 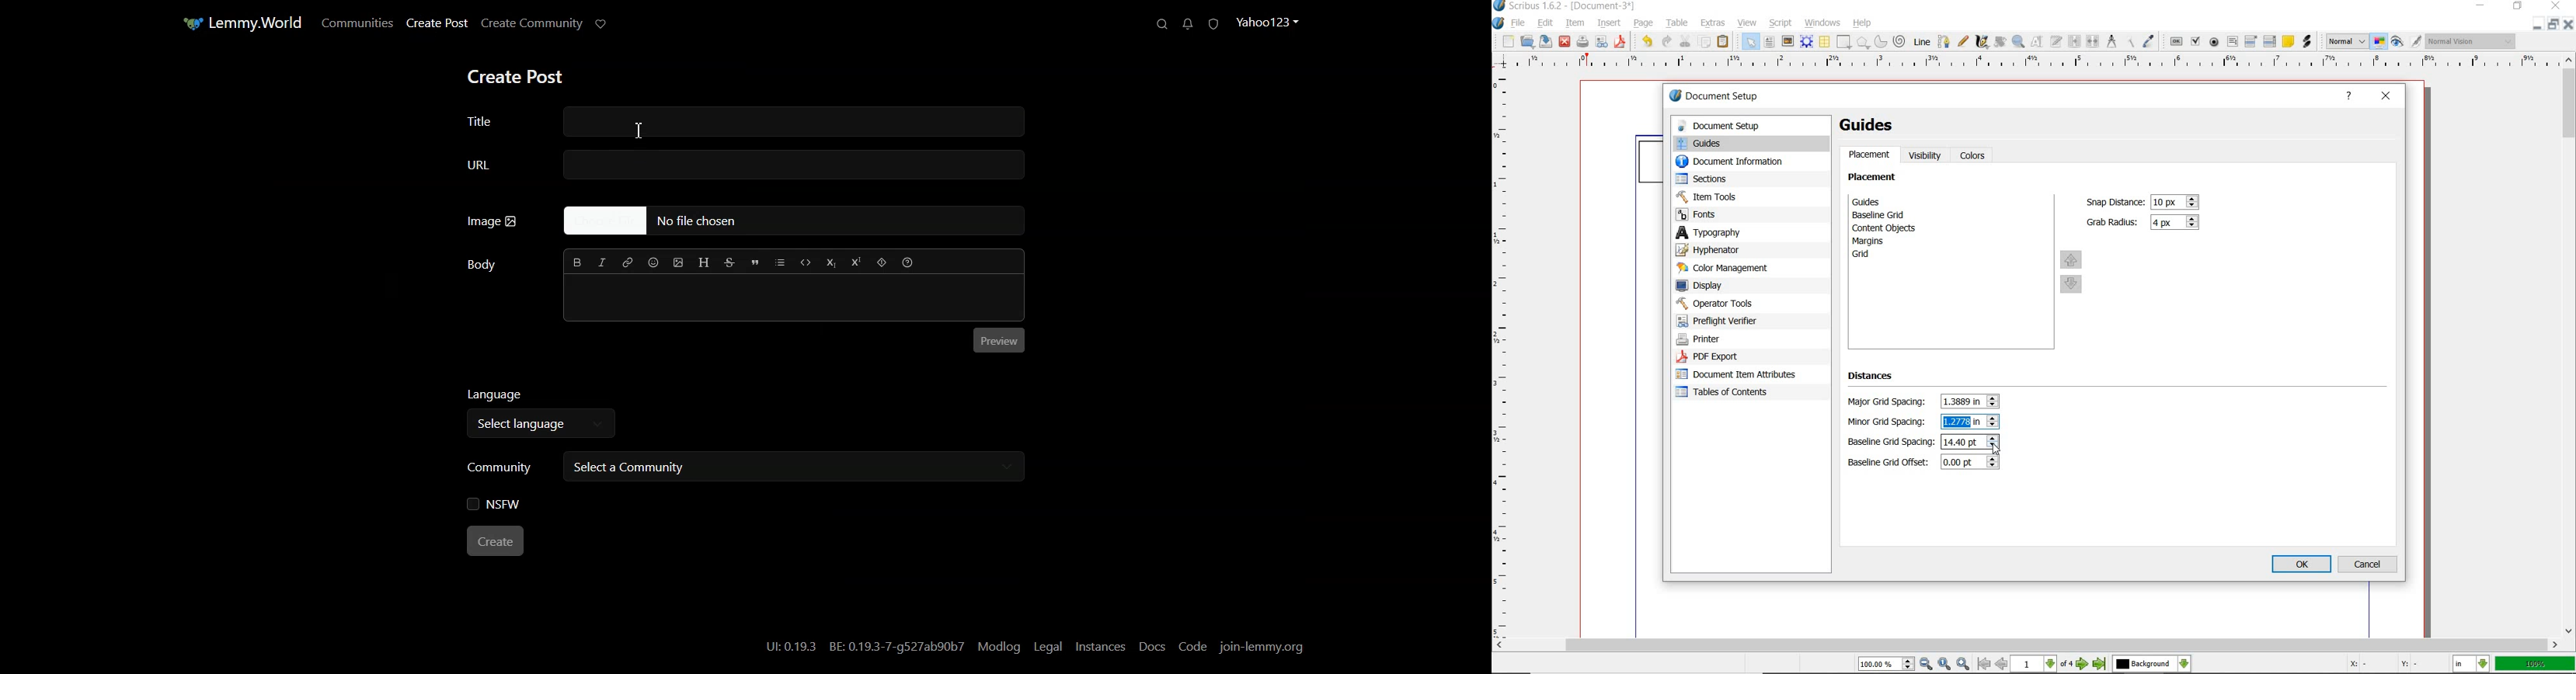 What do you see at coordinates (1619, 42) in the screenshot?
I see `save as pdf` at bounding box center [1619, 42].